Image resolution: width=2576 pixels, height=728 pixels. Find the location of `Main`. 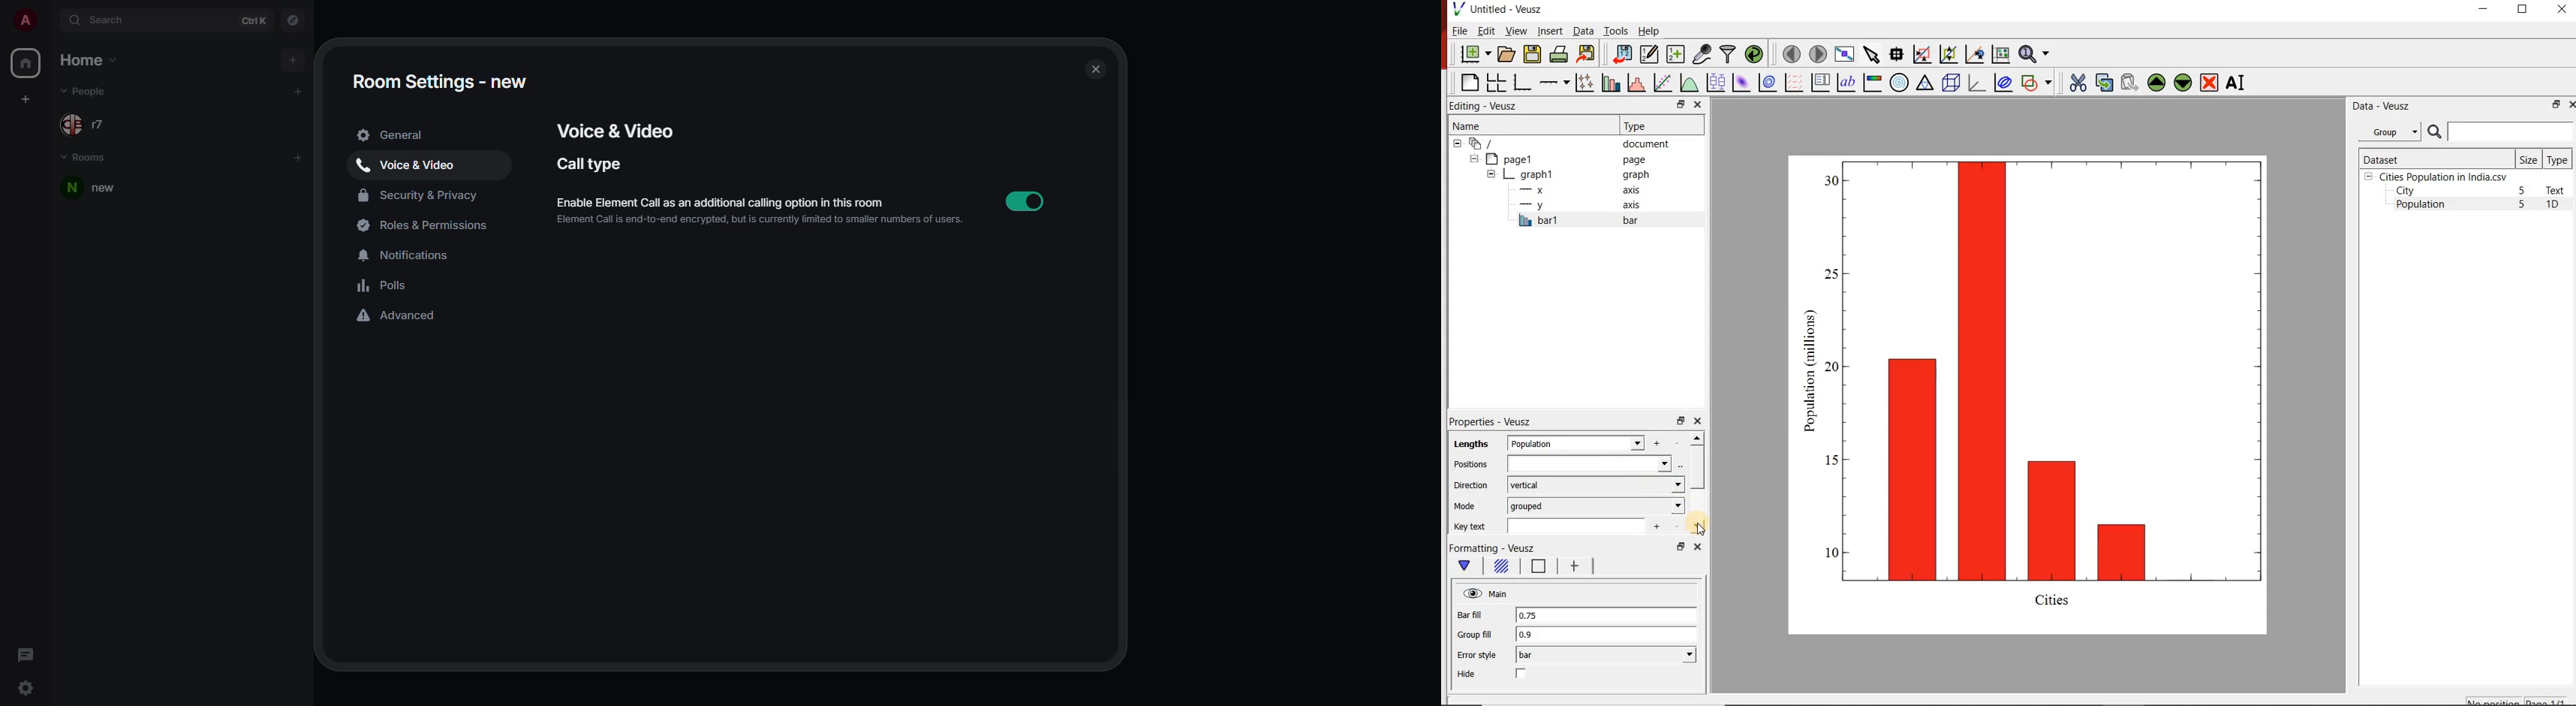

Main is located at coordinates (1486, 594).